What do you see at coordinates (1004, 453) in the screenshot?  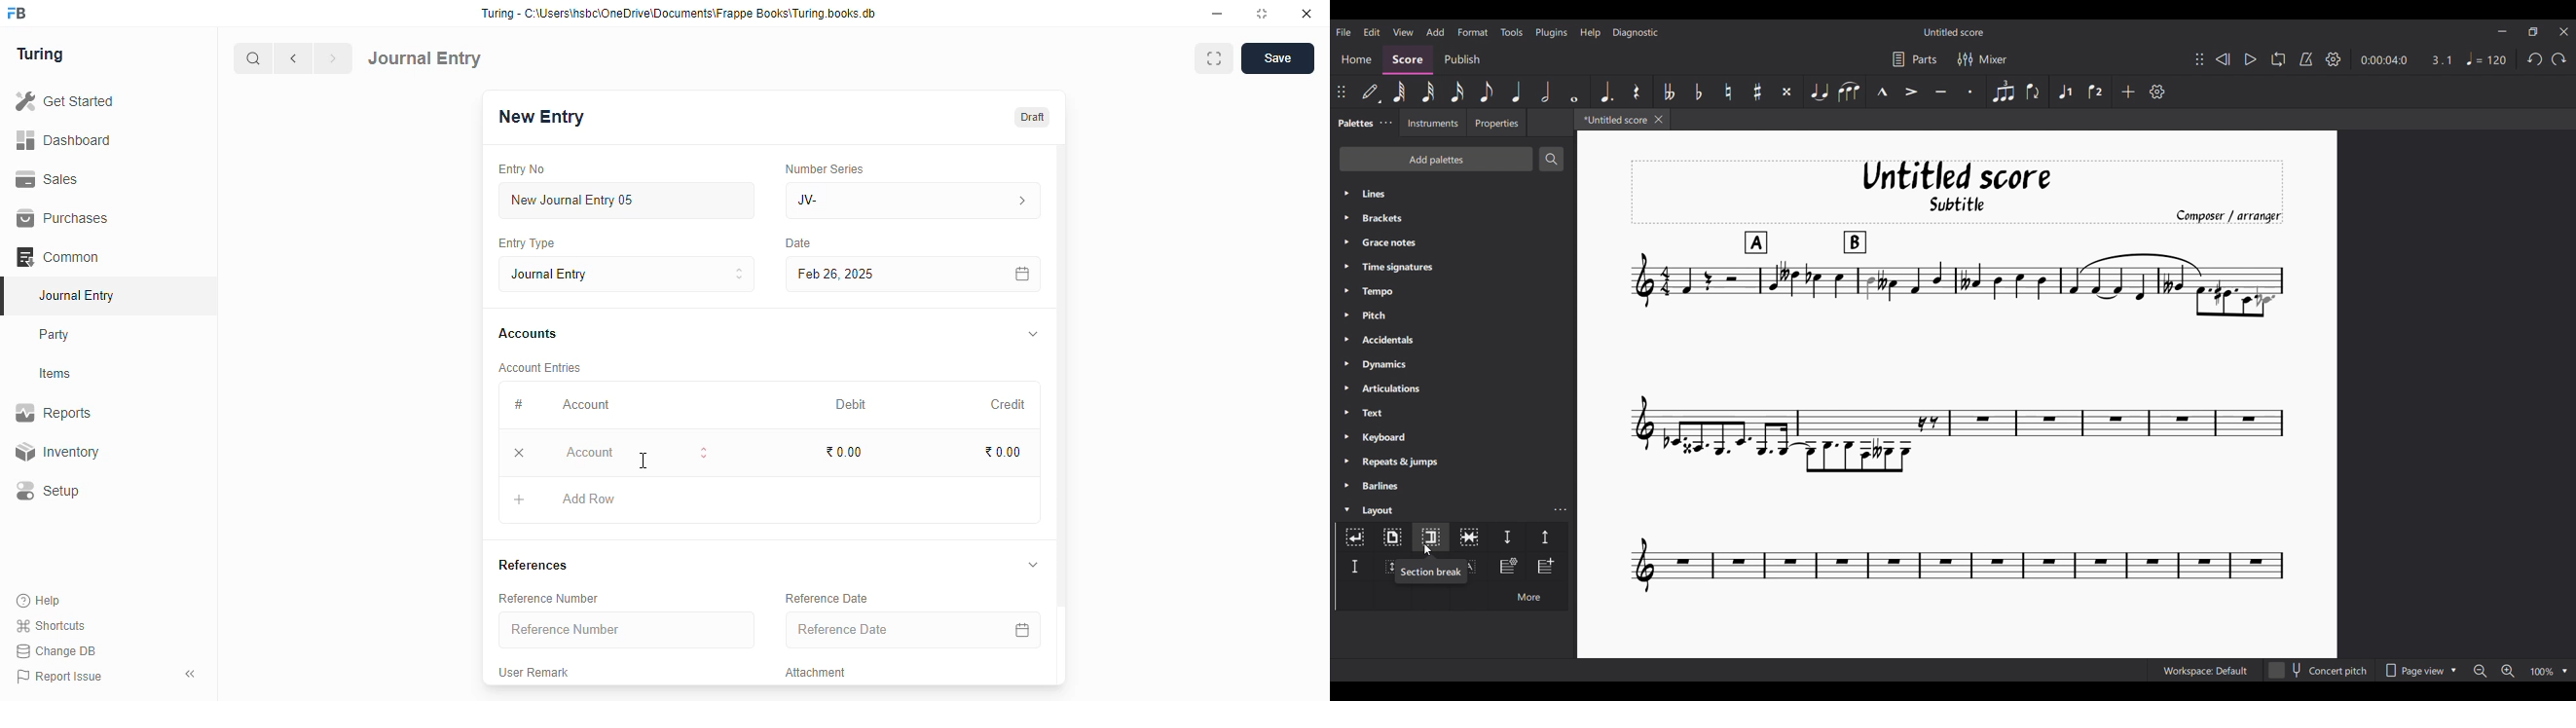 I see `₹0.00` at bounding box center [1004, 453].